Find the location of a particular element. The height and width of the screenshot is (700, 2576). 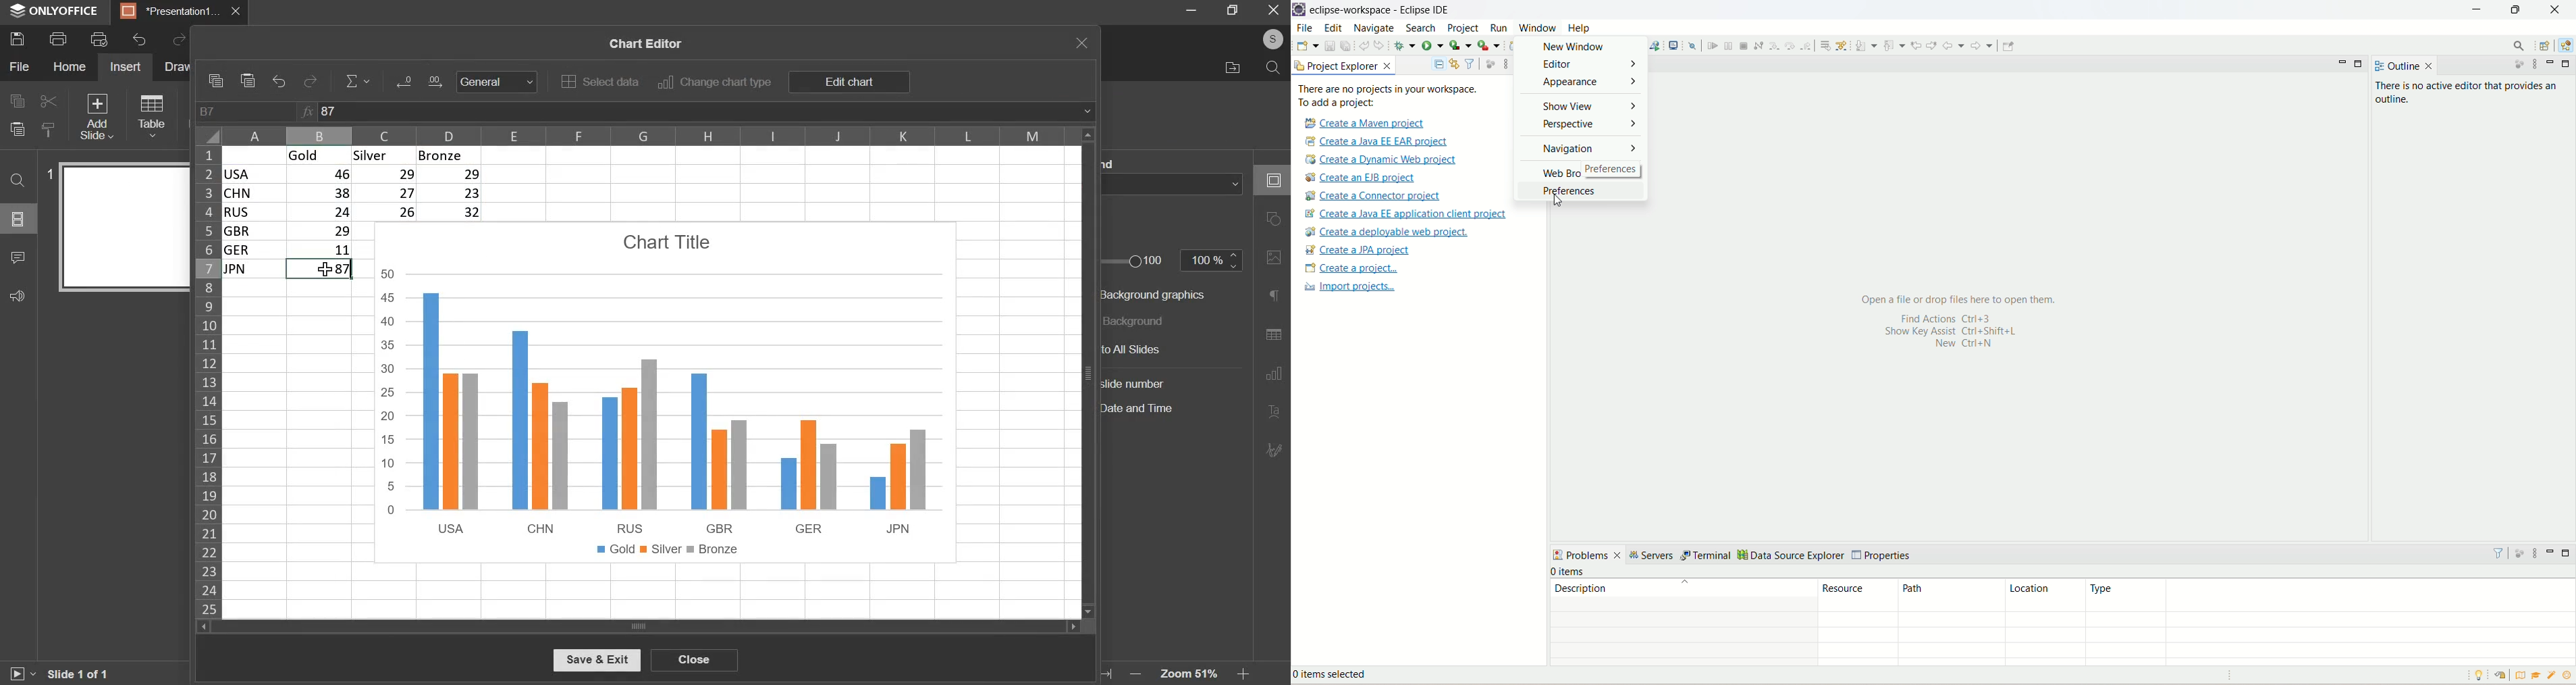

redo is located at coordinates (176, 41).